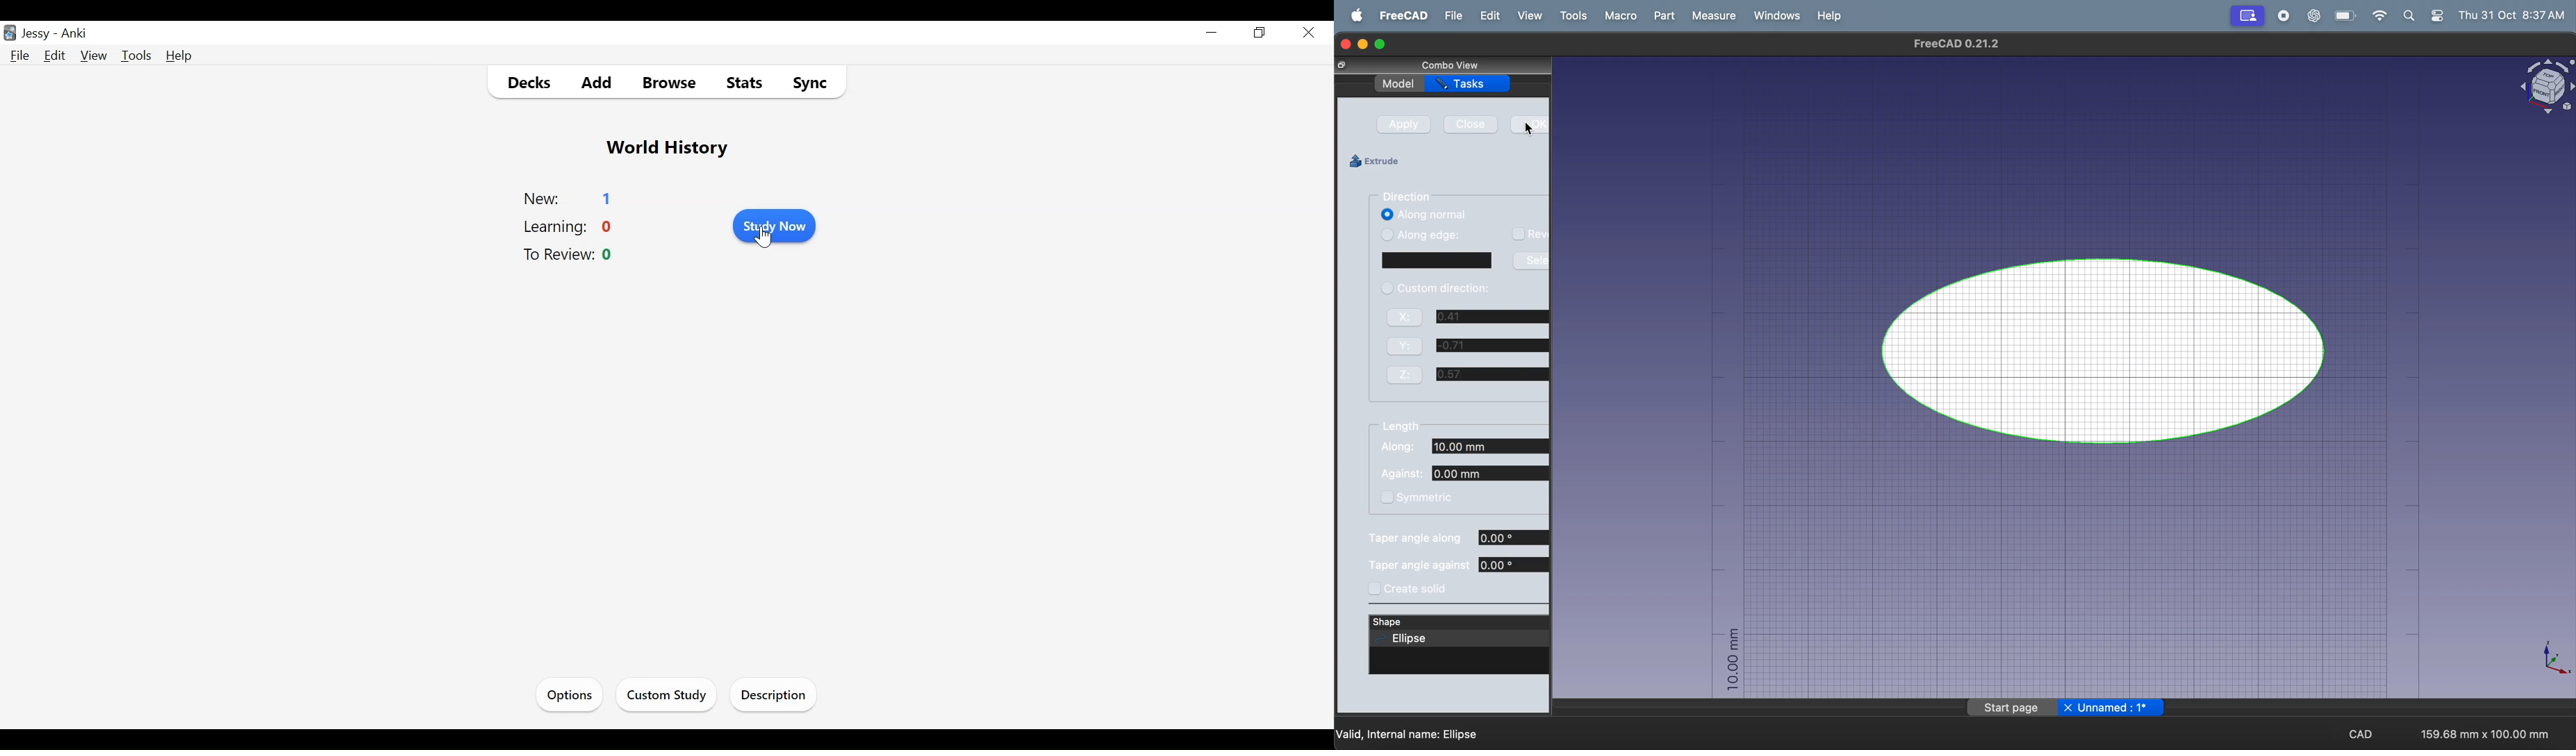 This screenshot has height=756, width=2576. I want to click on freecad, so click(1400, 17).